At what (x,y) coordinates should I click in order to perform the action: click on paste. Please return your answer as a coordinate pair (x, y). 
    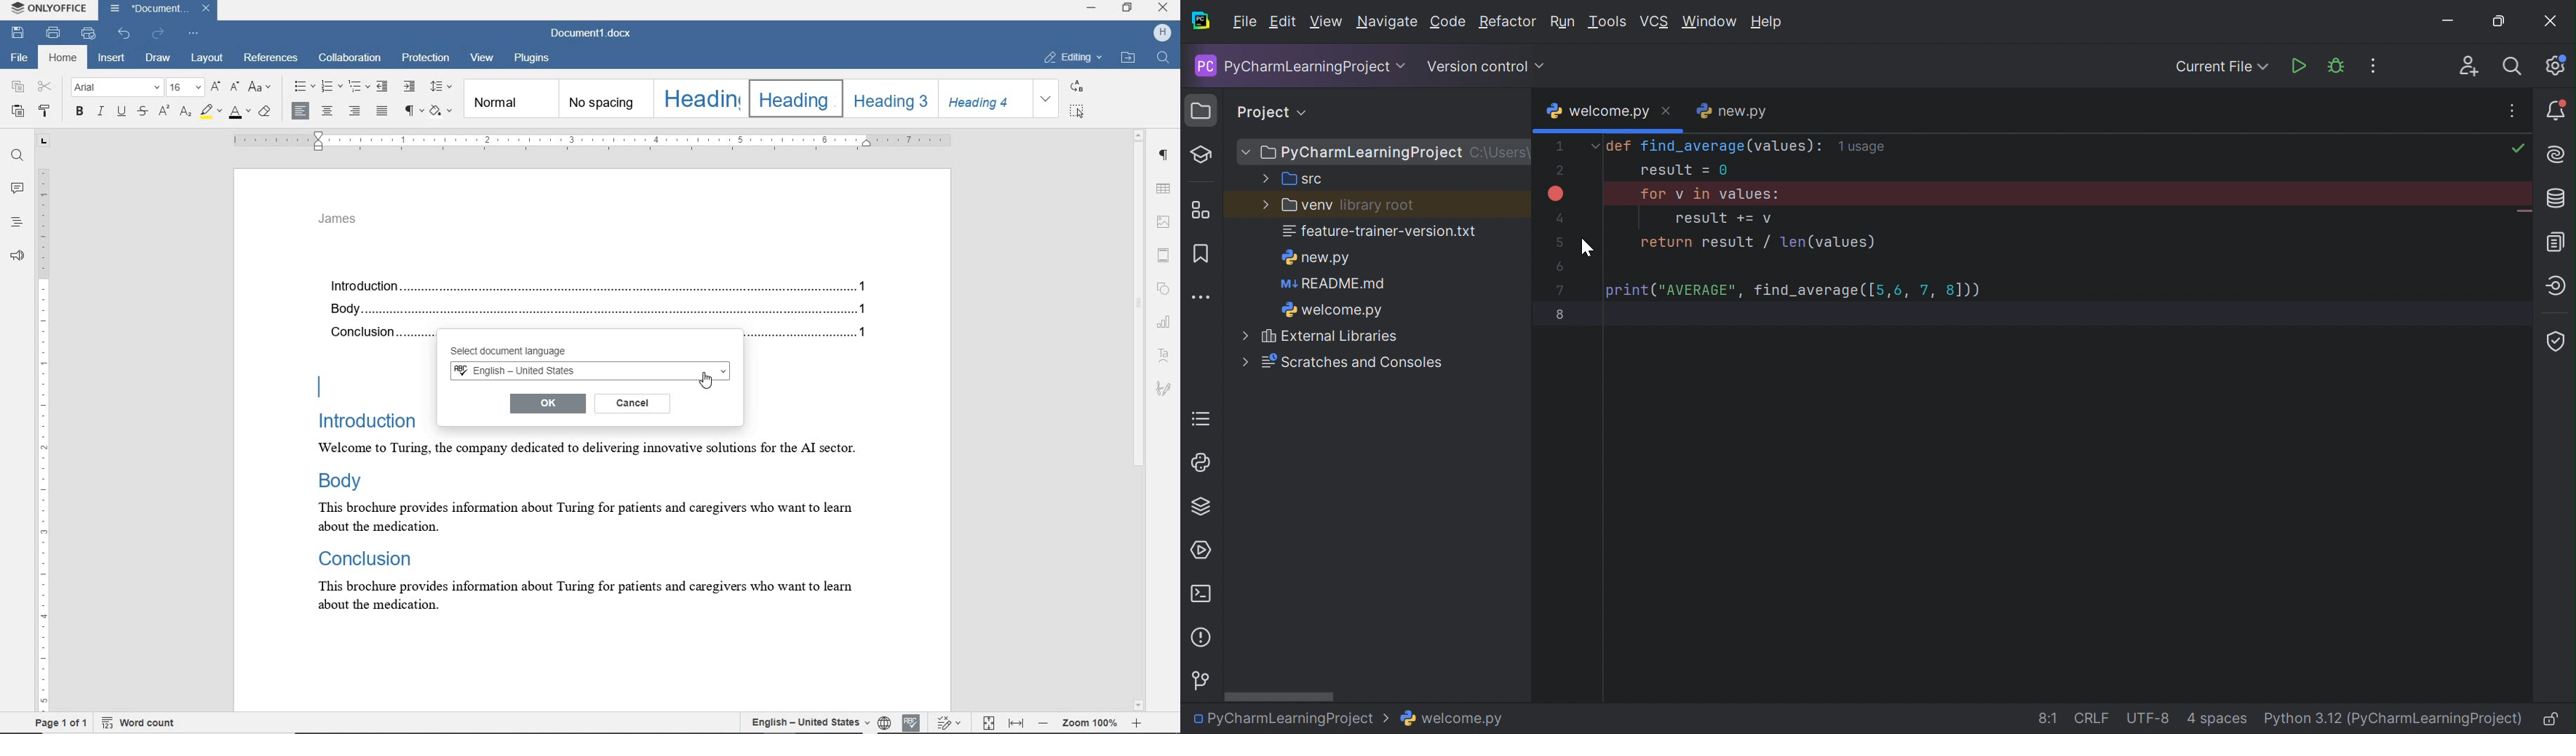
    Looking at the image, I should click on (16, 110).